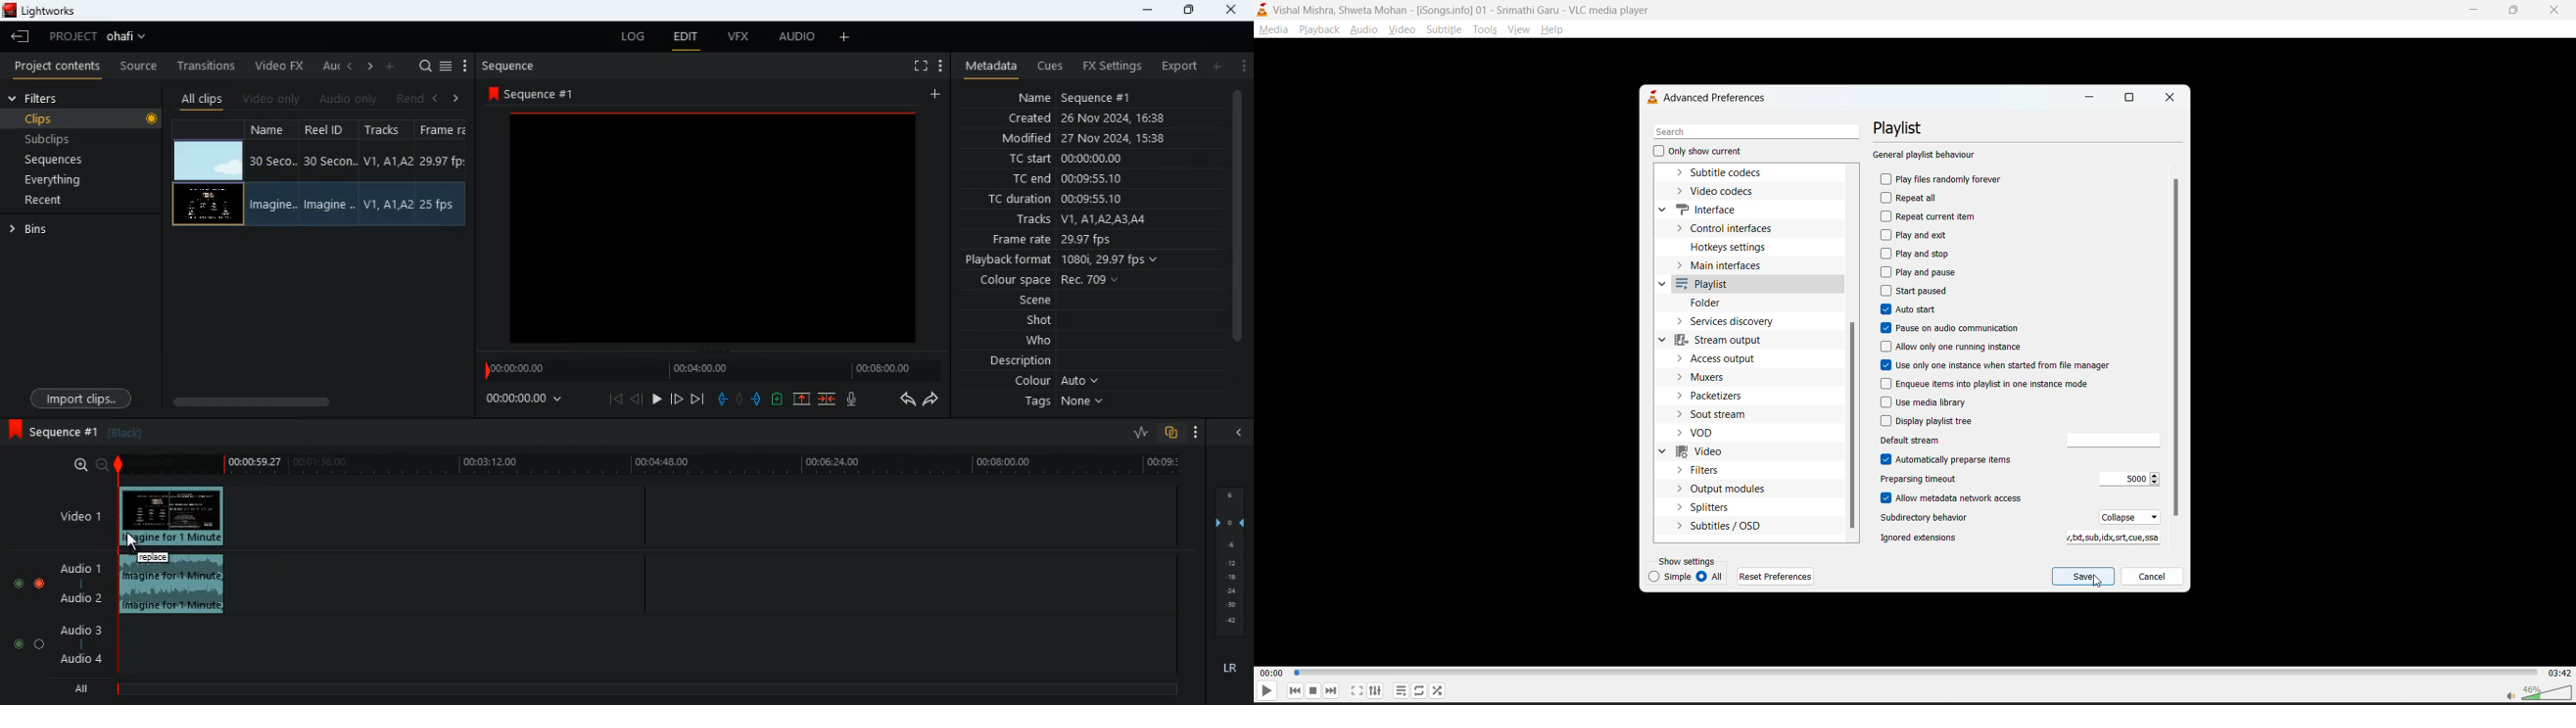 The height and width of the screenshot is (728, 2576). What do you see at coordinates (1296, 691) in the screenshot?
I see `previous` at bounding box center [1296, 691].